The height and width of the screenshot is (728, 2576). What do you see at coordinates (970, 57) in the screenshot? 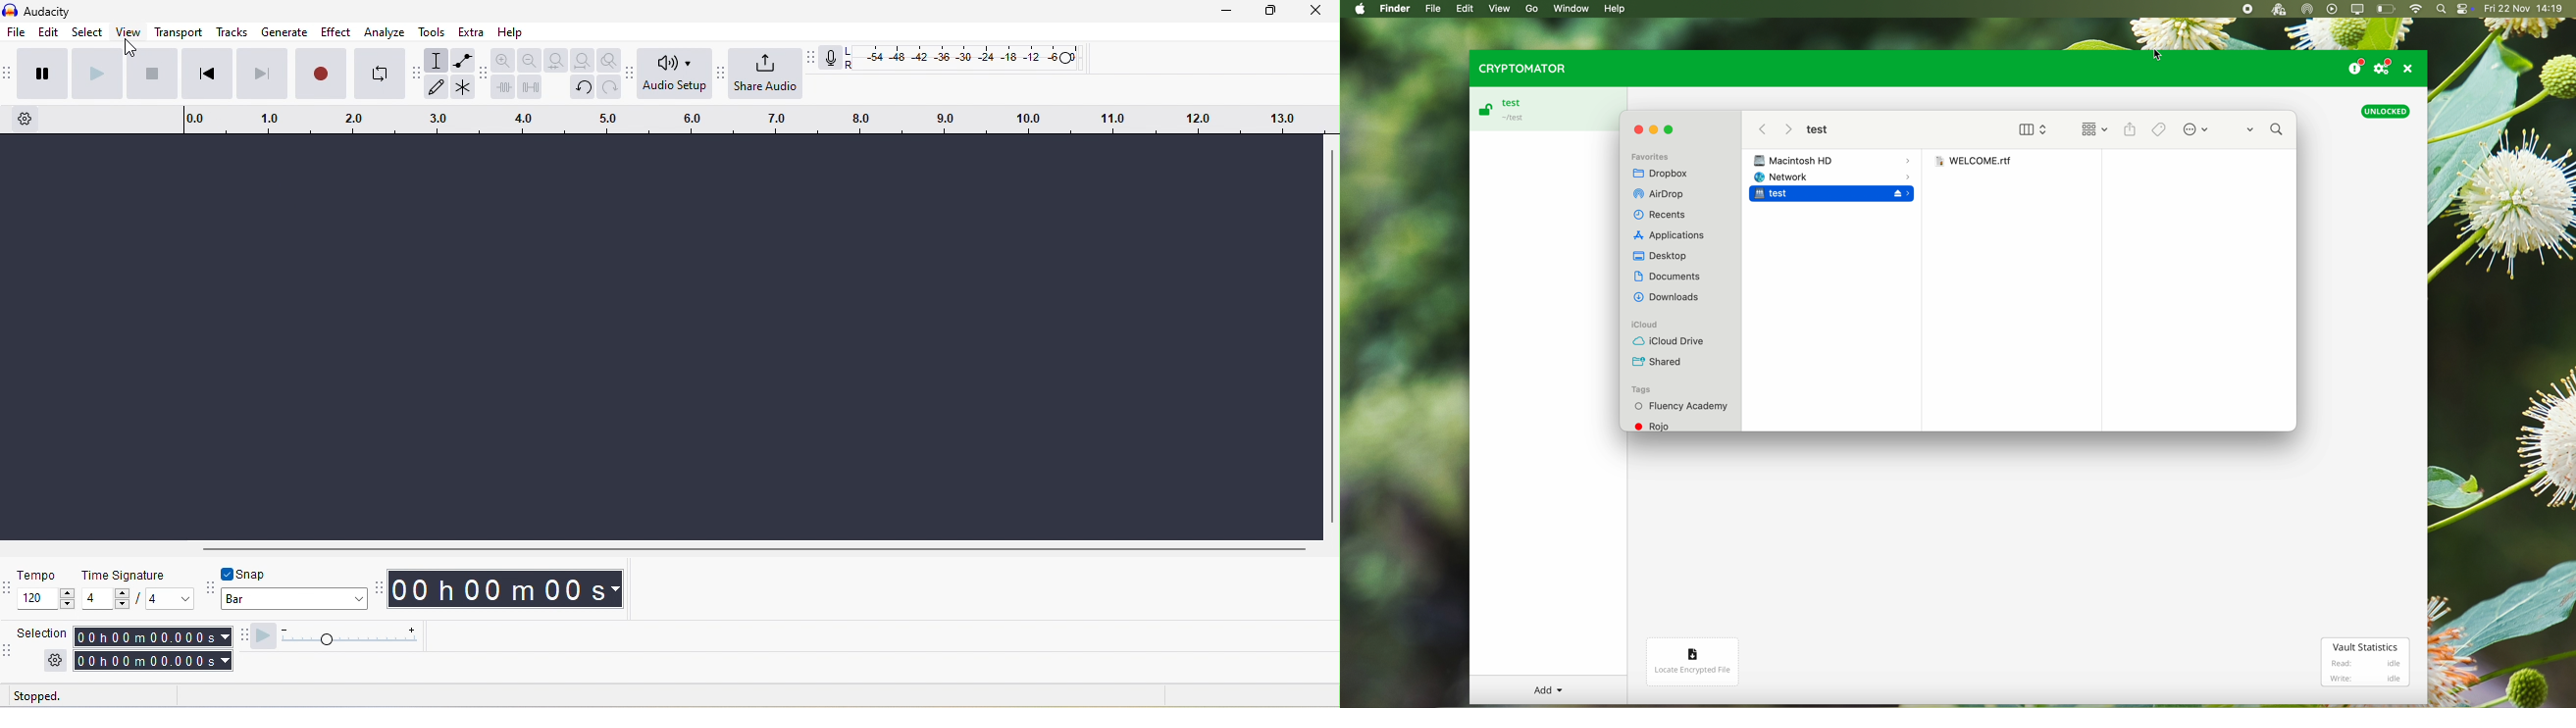
I see `recording level` at bounding box center [970, 57].